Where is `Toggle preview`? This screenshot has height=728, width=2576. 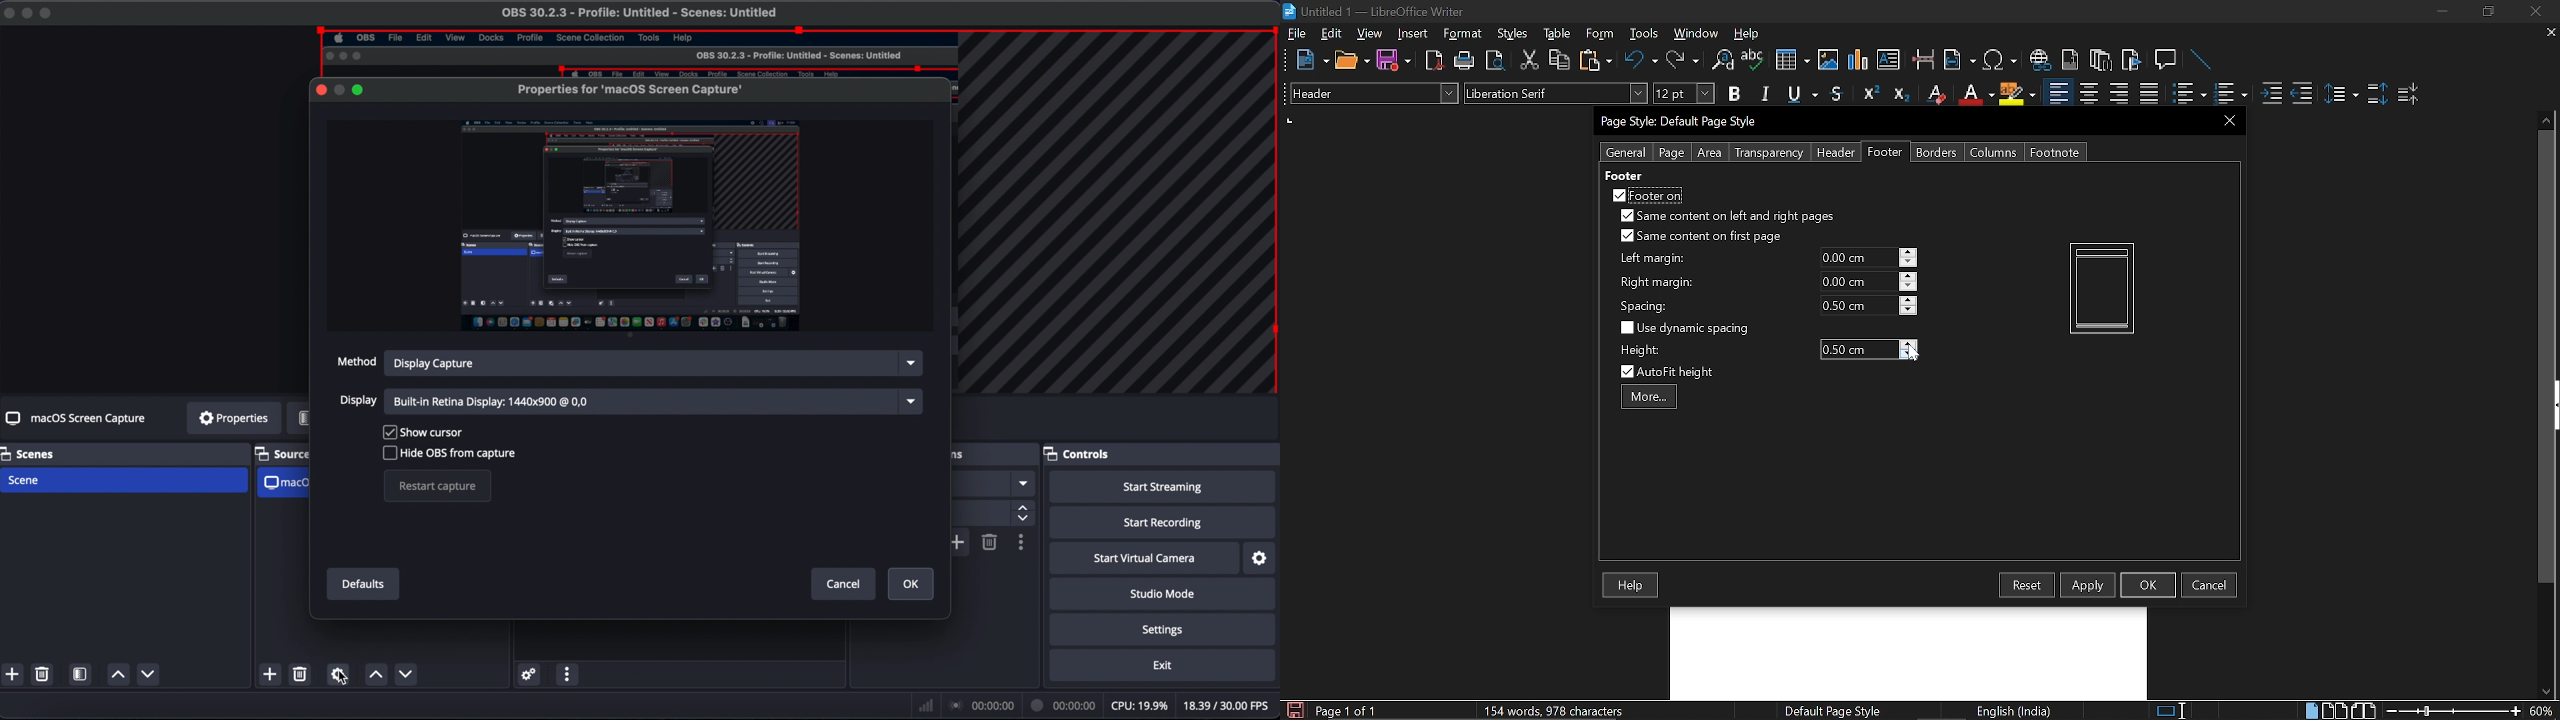
Toggle preview is located at coordinates (1494, 61).